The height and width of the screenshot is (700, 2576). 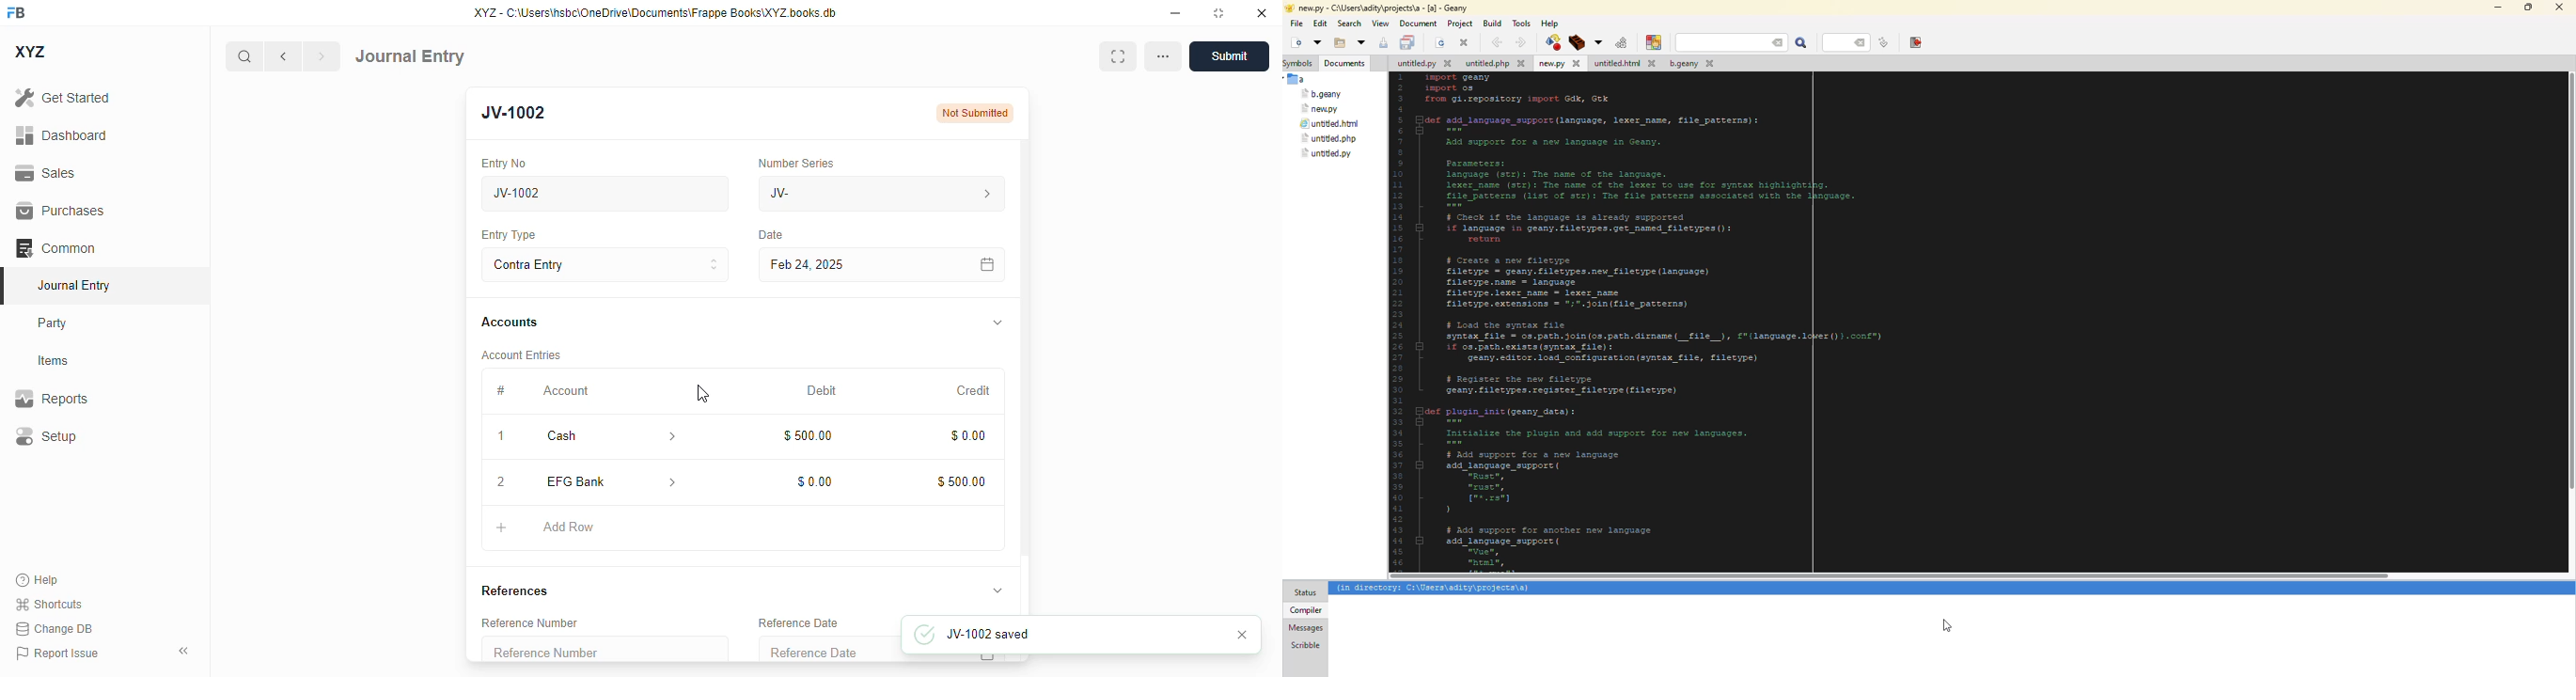 I want to click on cash , so click(x=589, y=436).